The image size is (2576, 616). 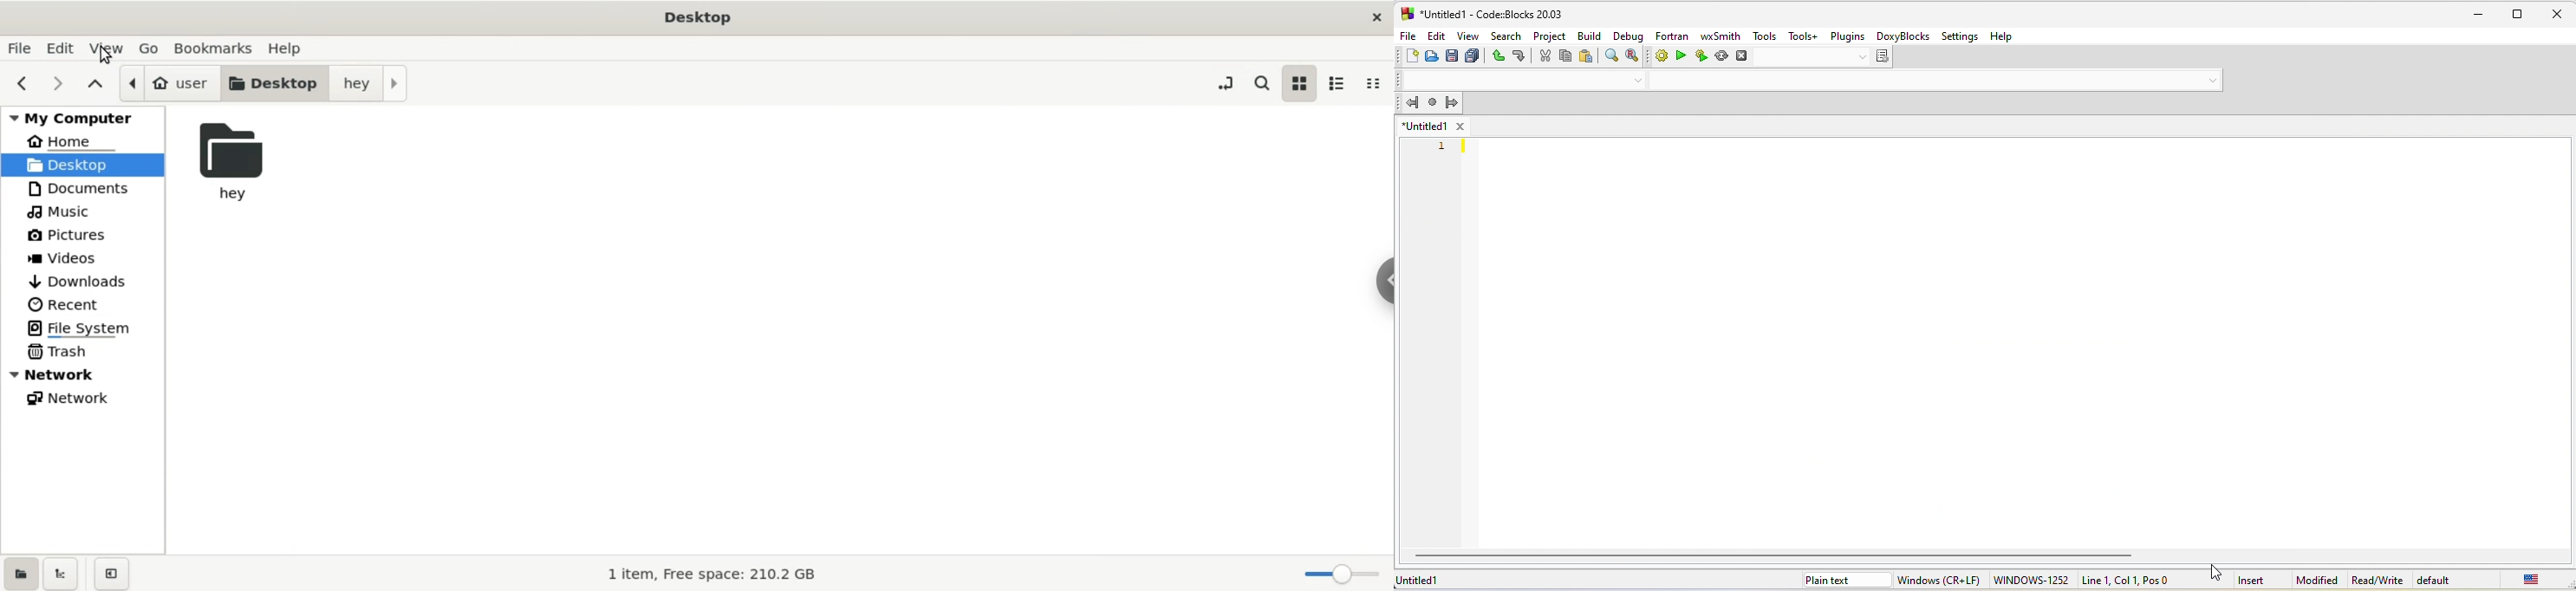 What do you see at coordinates (1631, 55) in the screenshot?
I see `replace` at bounding box center [1631, 55].